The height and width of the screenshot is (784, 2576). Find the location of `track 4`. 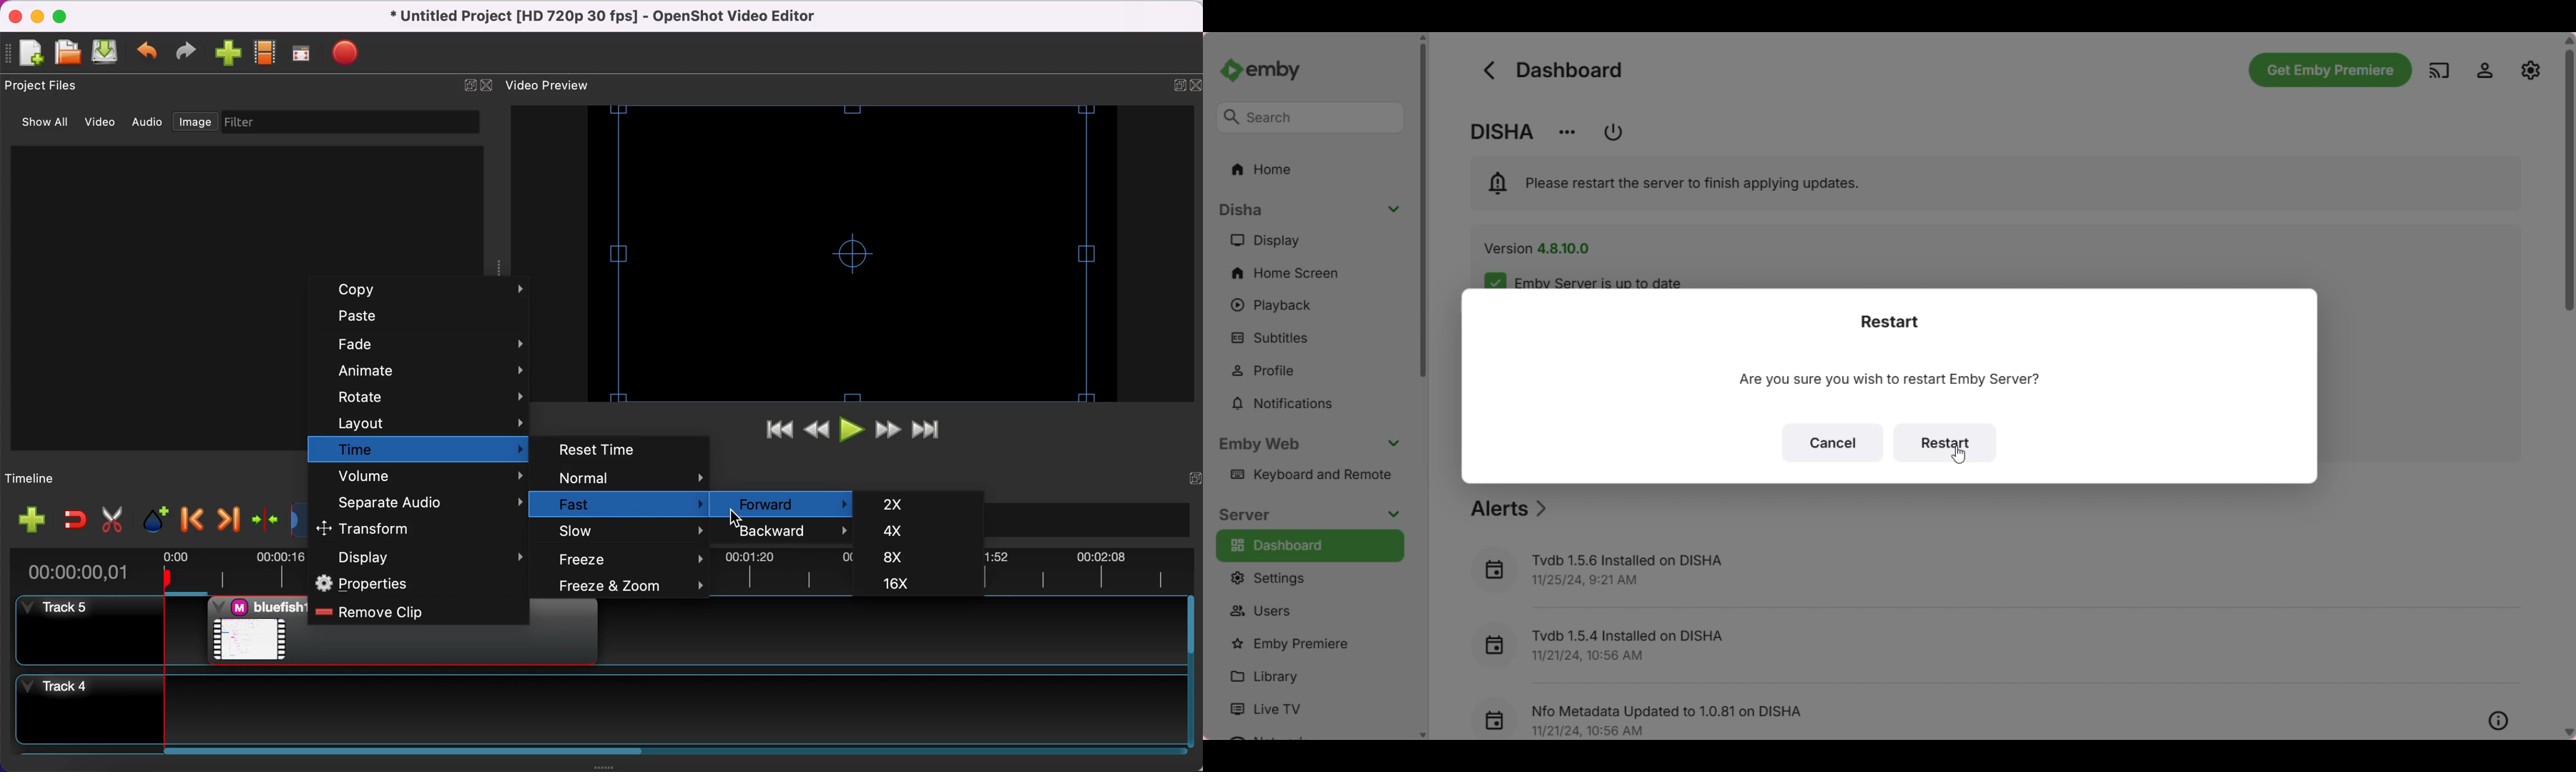

track 4 is located at coordinates (604, 712).